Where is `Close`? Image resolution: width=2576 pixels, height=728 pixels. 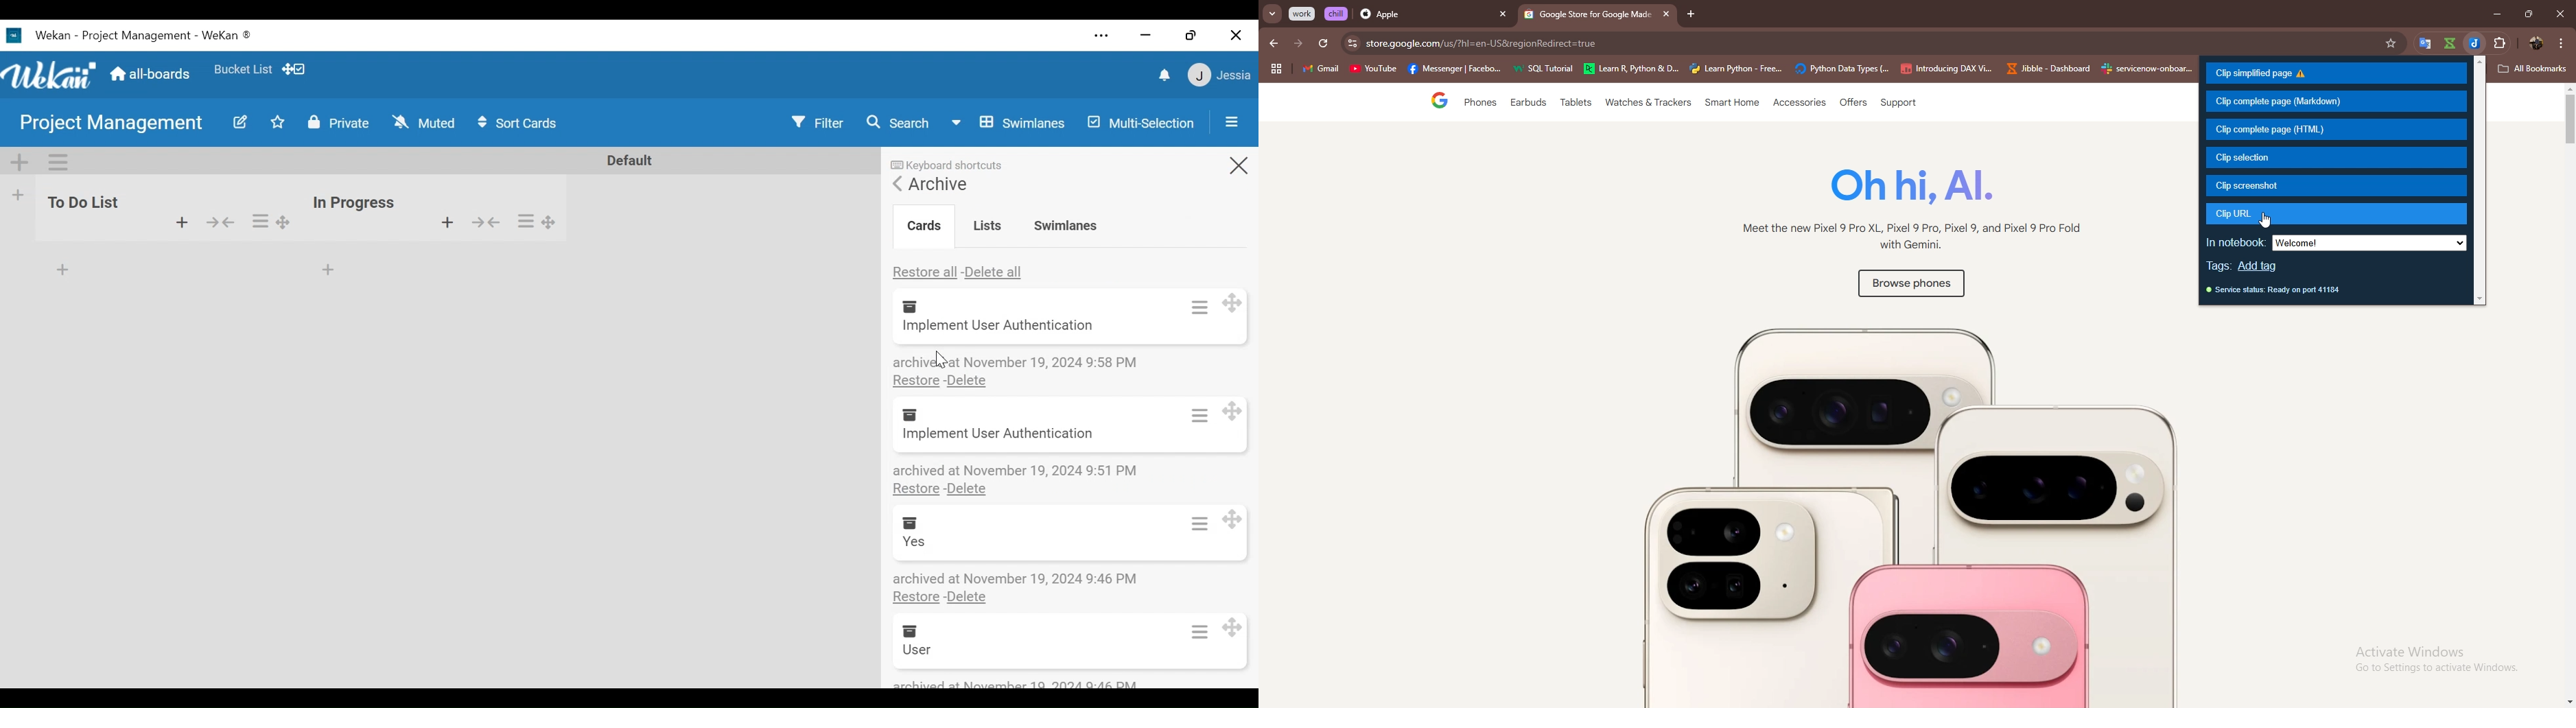 Close is located at coordinates (1238, 35).